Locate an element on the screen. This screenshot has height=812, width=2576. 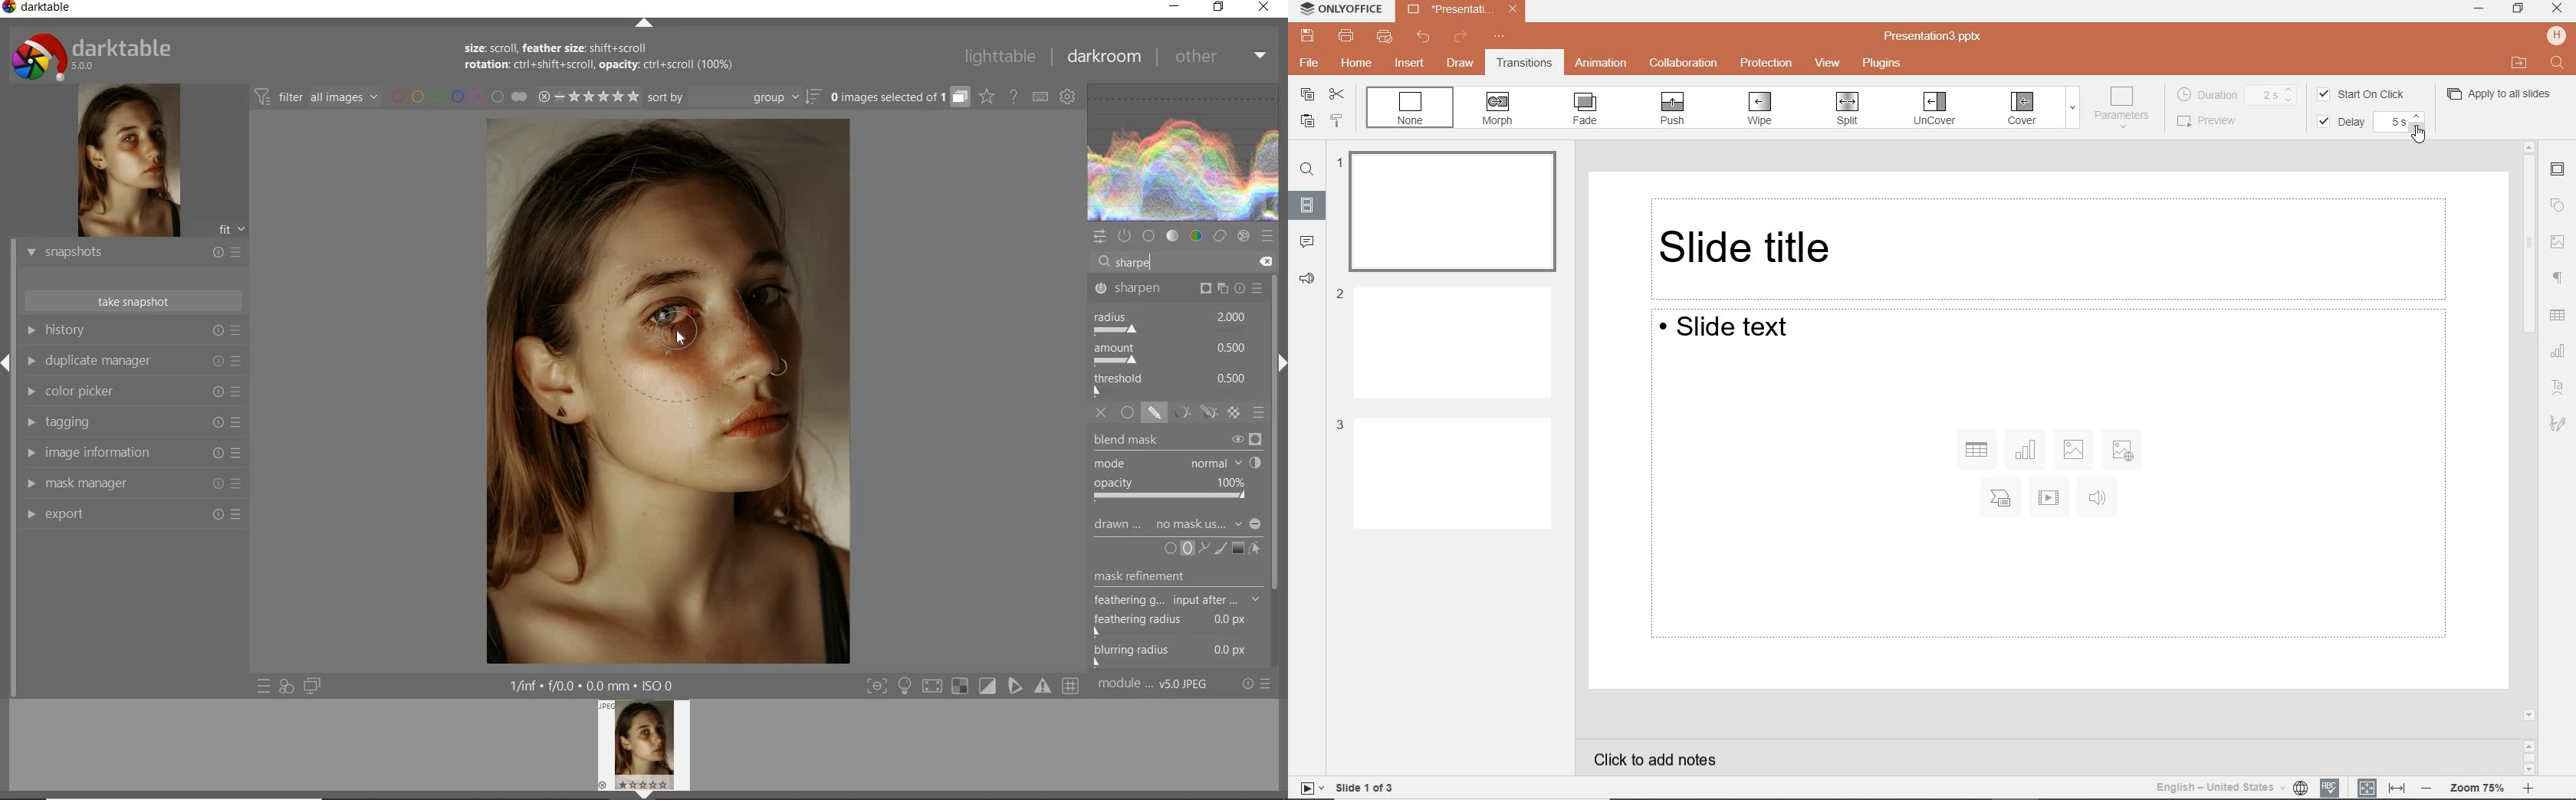
protection is located at coordinates (1768, 64).